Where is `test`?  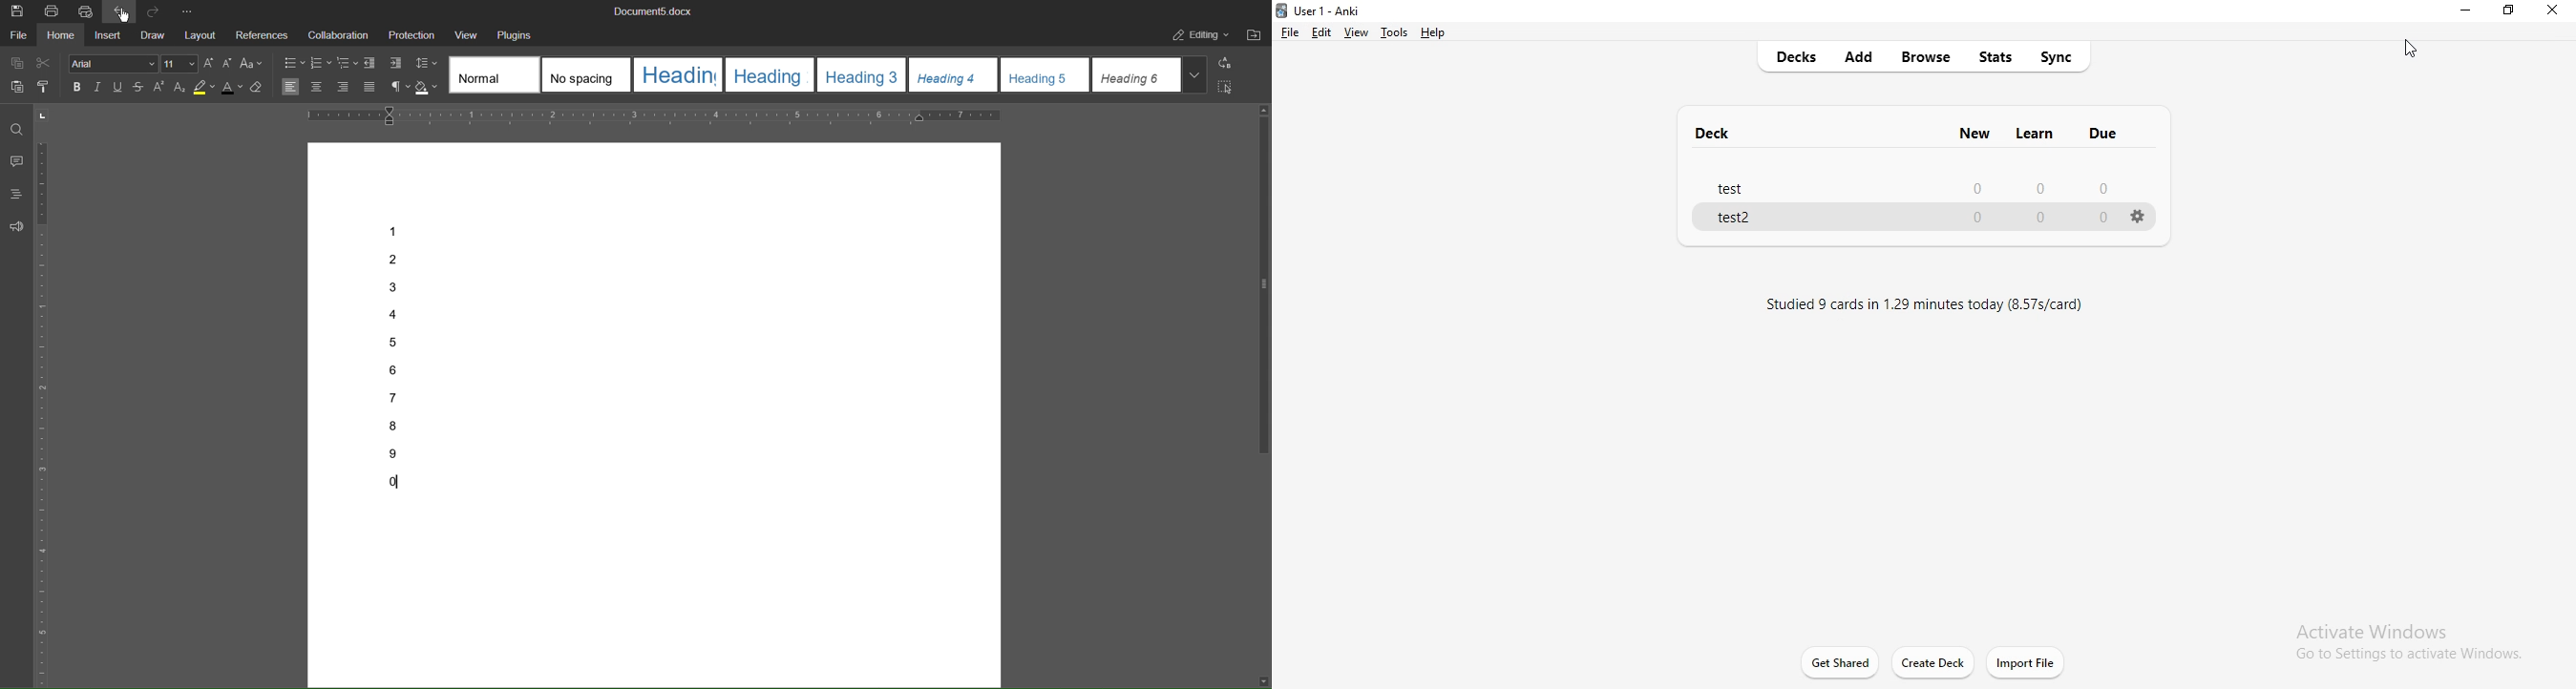 test is located at coordinates (1734, 190).